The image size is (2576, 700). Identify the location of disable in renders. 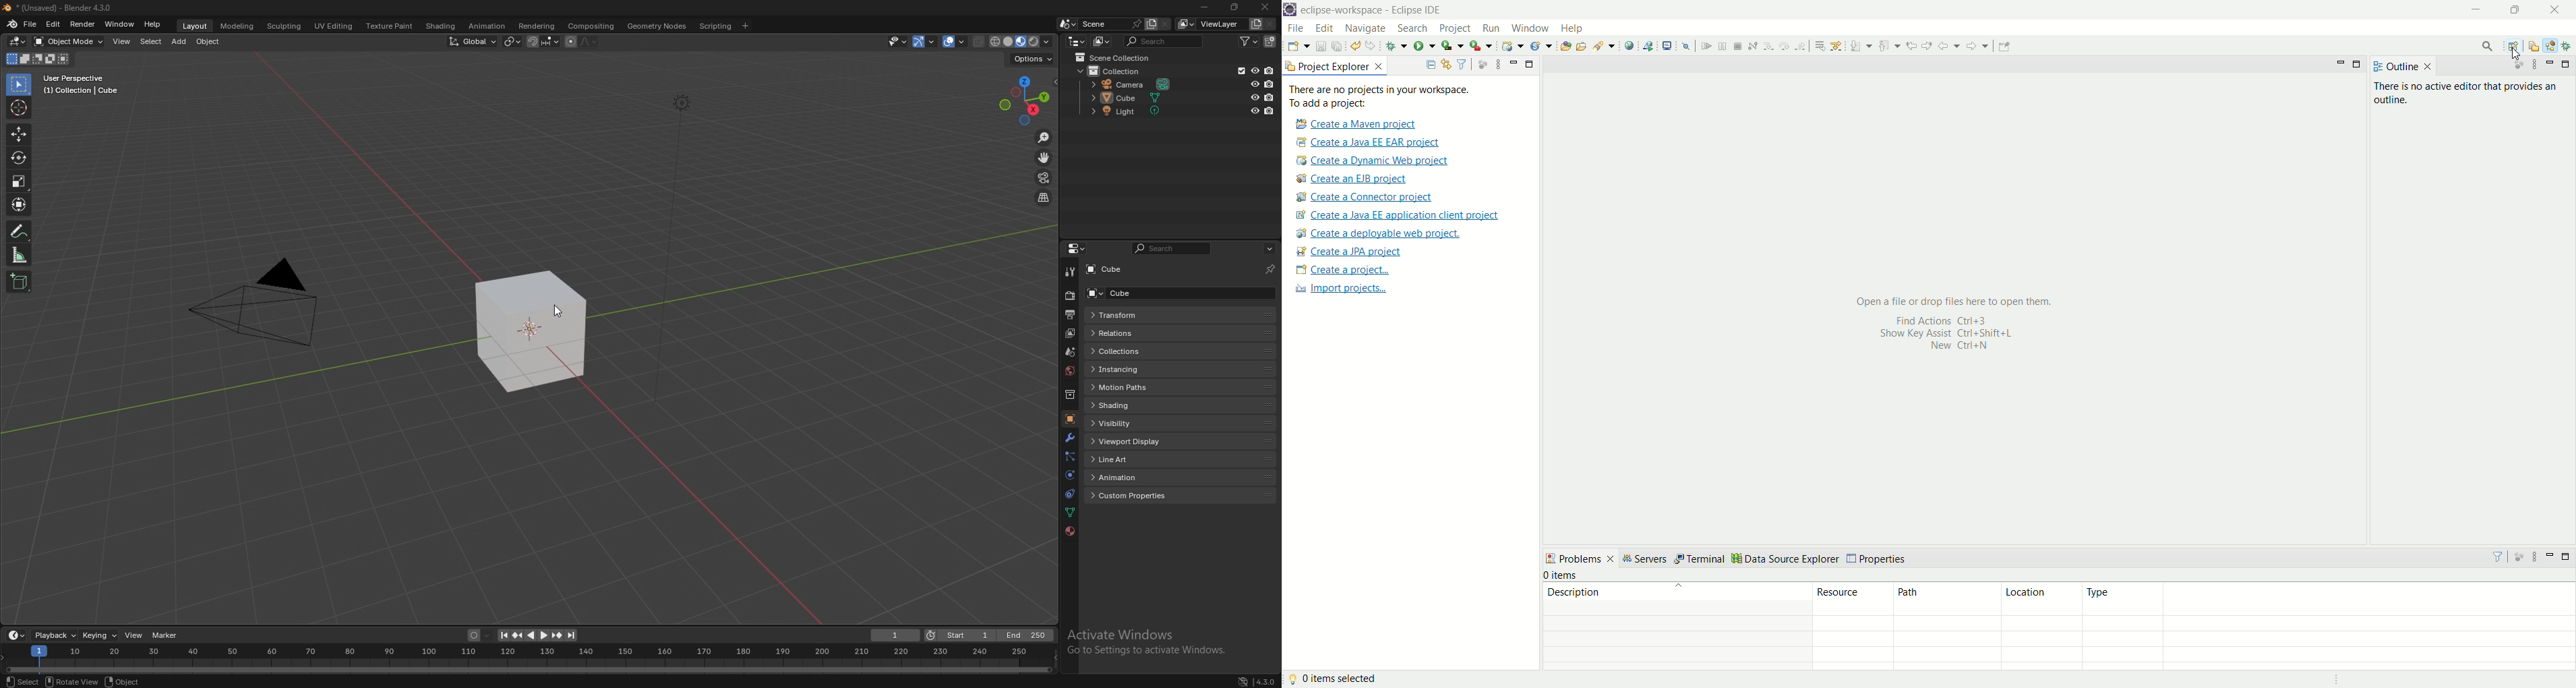
(1271, 84).